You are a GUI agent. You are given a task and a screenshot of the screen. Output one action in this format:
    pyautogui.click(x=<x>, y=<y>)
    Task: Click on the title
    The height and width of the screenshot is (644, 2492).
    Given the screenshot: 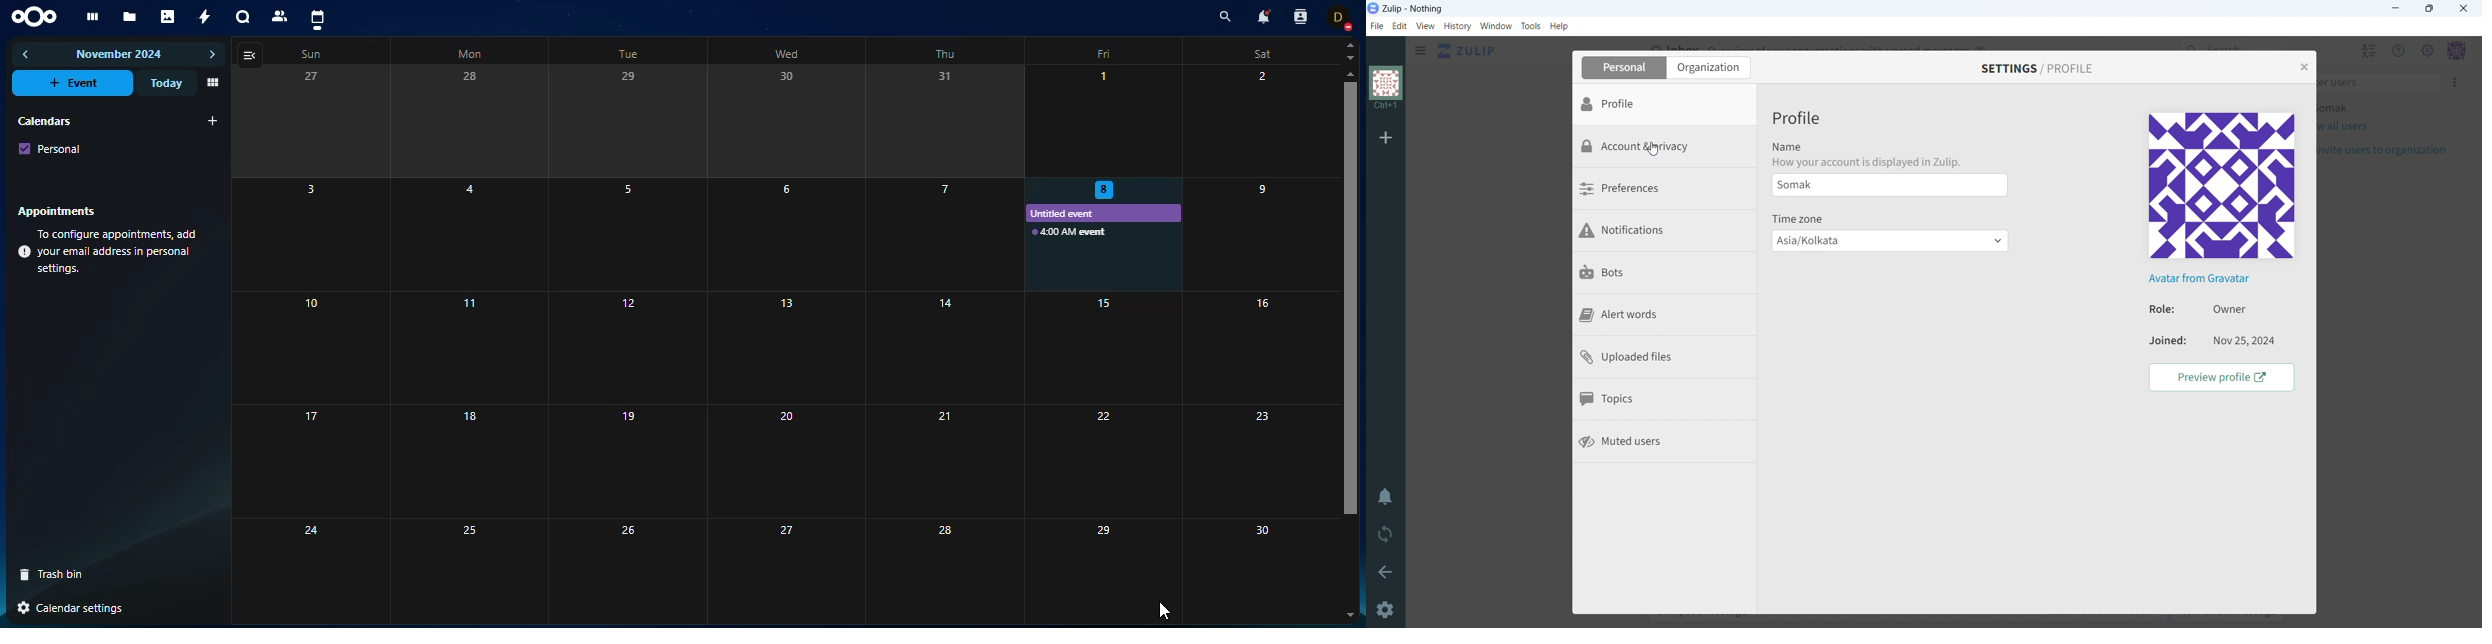 What is the action you would take?
    pyautogui.click(x=1413, y=9)
    